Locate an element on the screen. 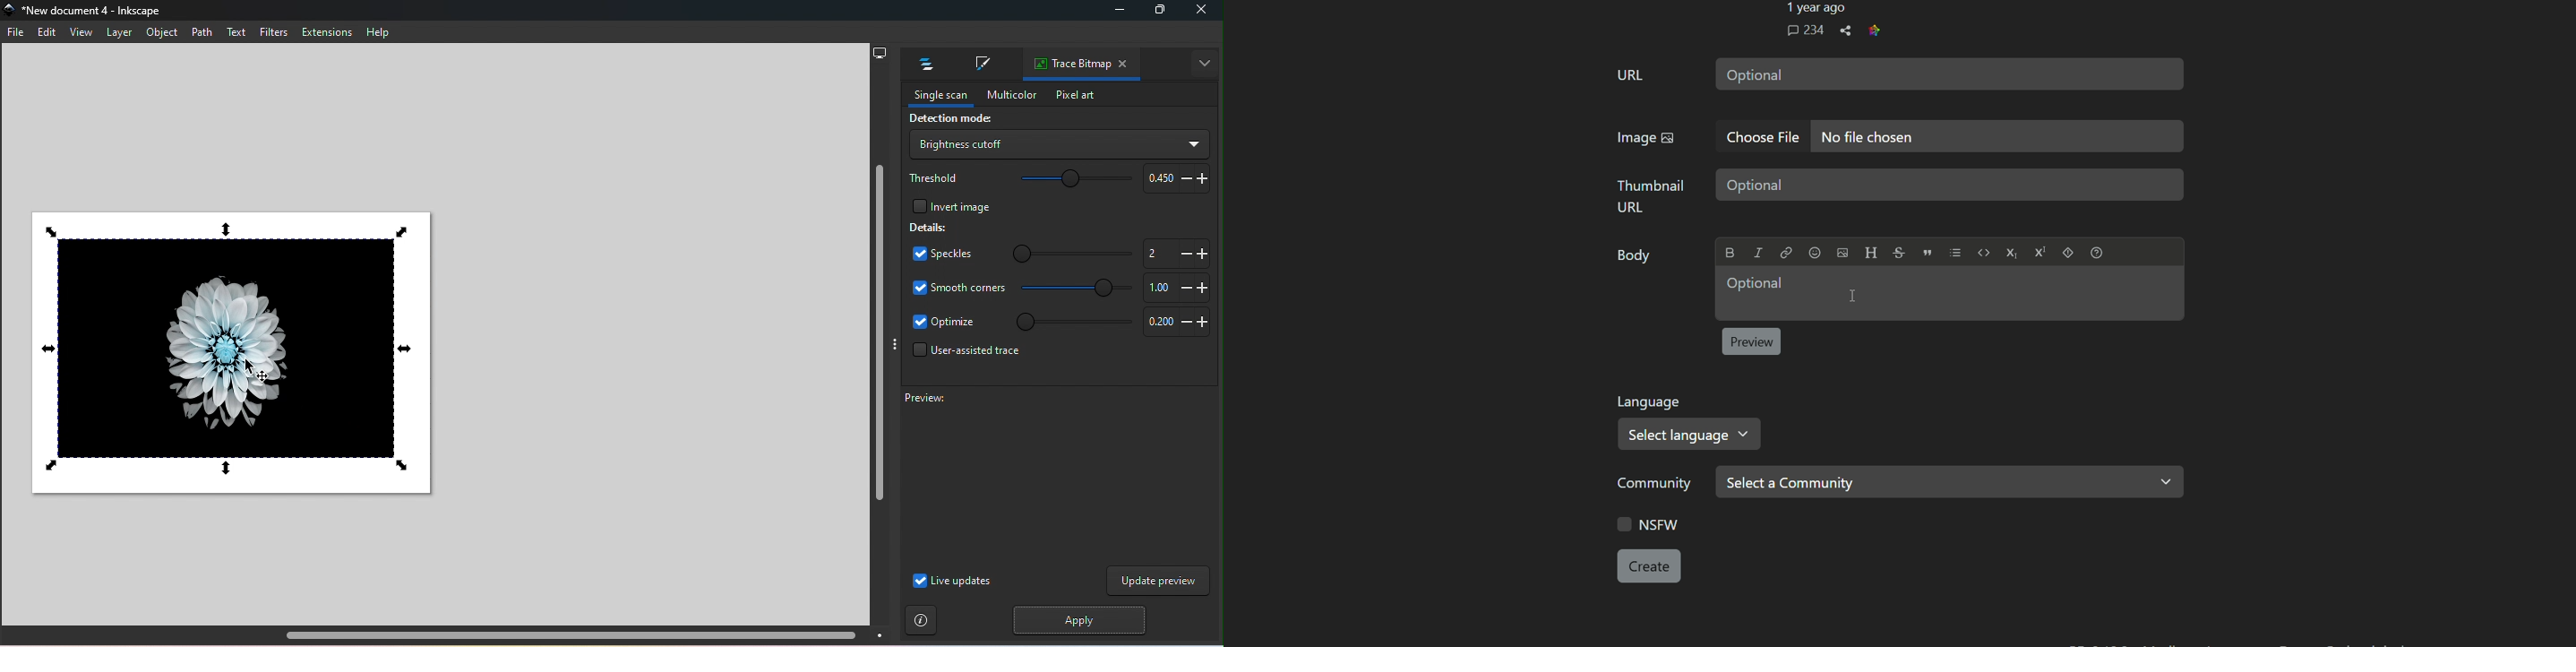 The image size is (2576, 672). Speckles is located at coordinates (937, 255).